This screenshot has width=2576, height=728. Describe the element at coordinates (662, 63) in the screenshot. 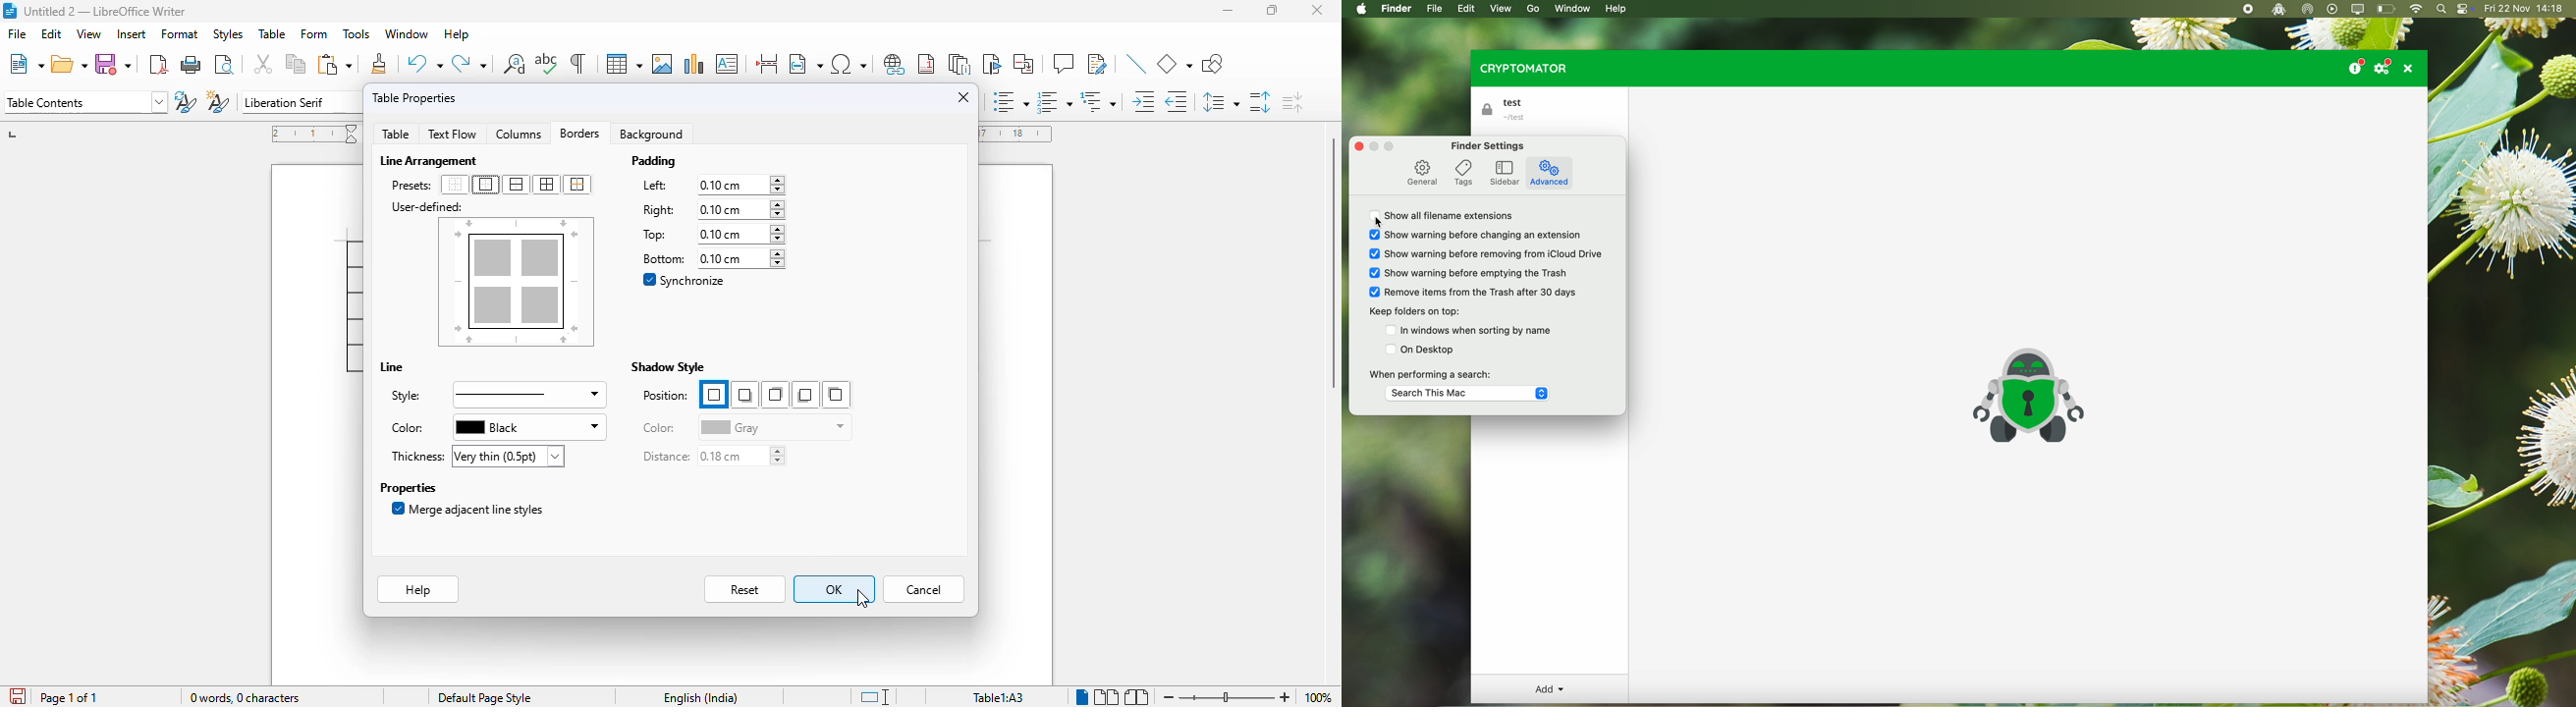

I see `insert image` at that location.